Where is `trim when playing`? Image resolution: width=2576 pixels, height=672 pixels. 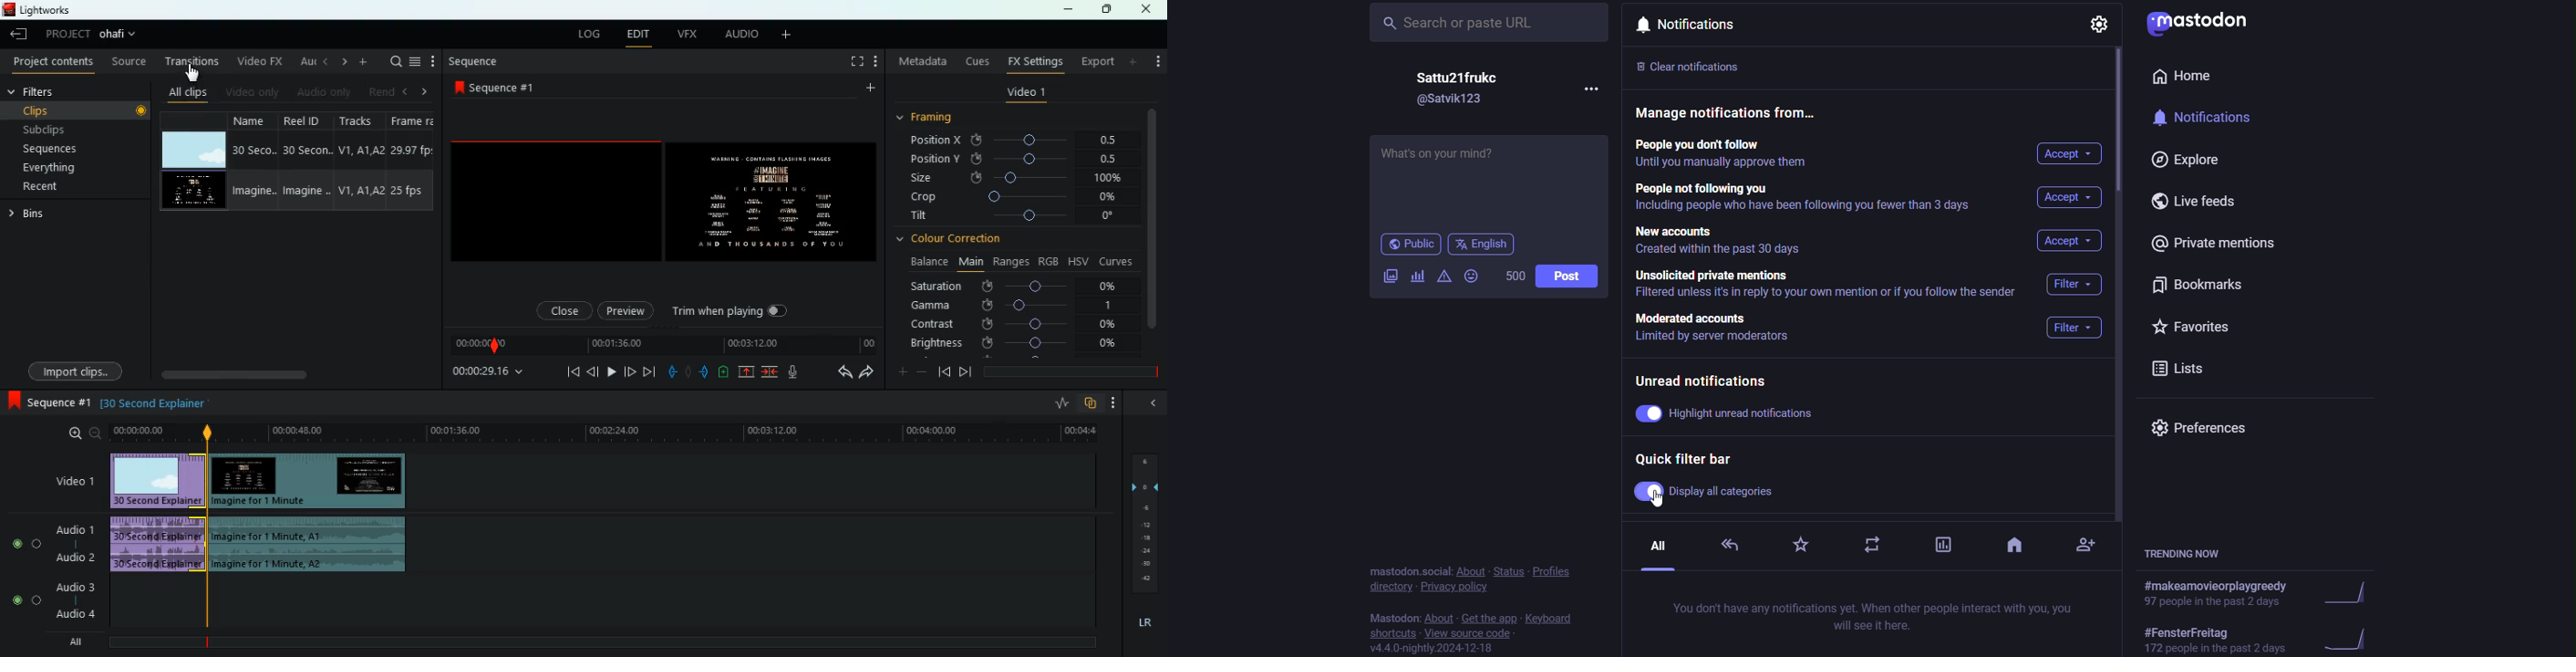 trim when playing is located at coordinates (734, 311).